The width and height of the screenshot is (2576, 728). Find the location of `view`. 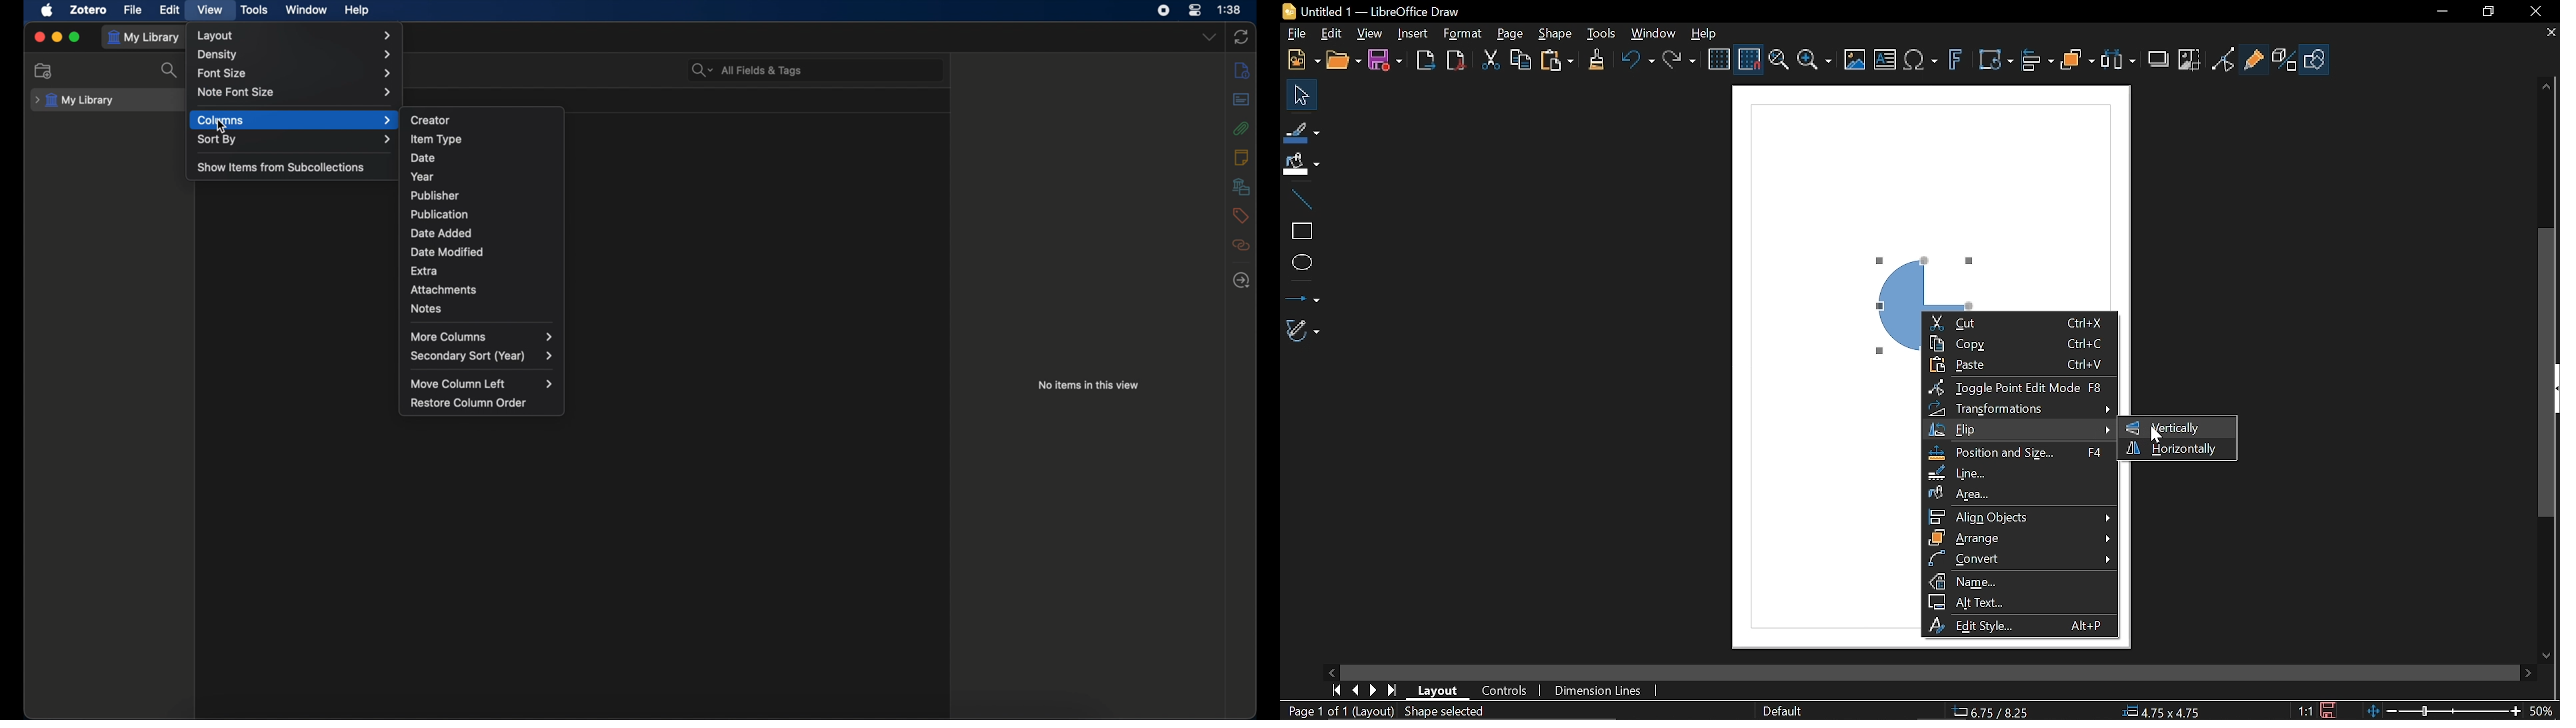

view is located at coordinates (209, 11).